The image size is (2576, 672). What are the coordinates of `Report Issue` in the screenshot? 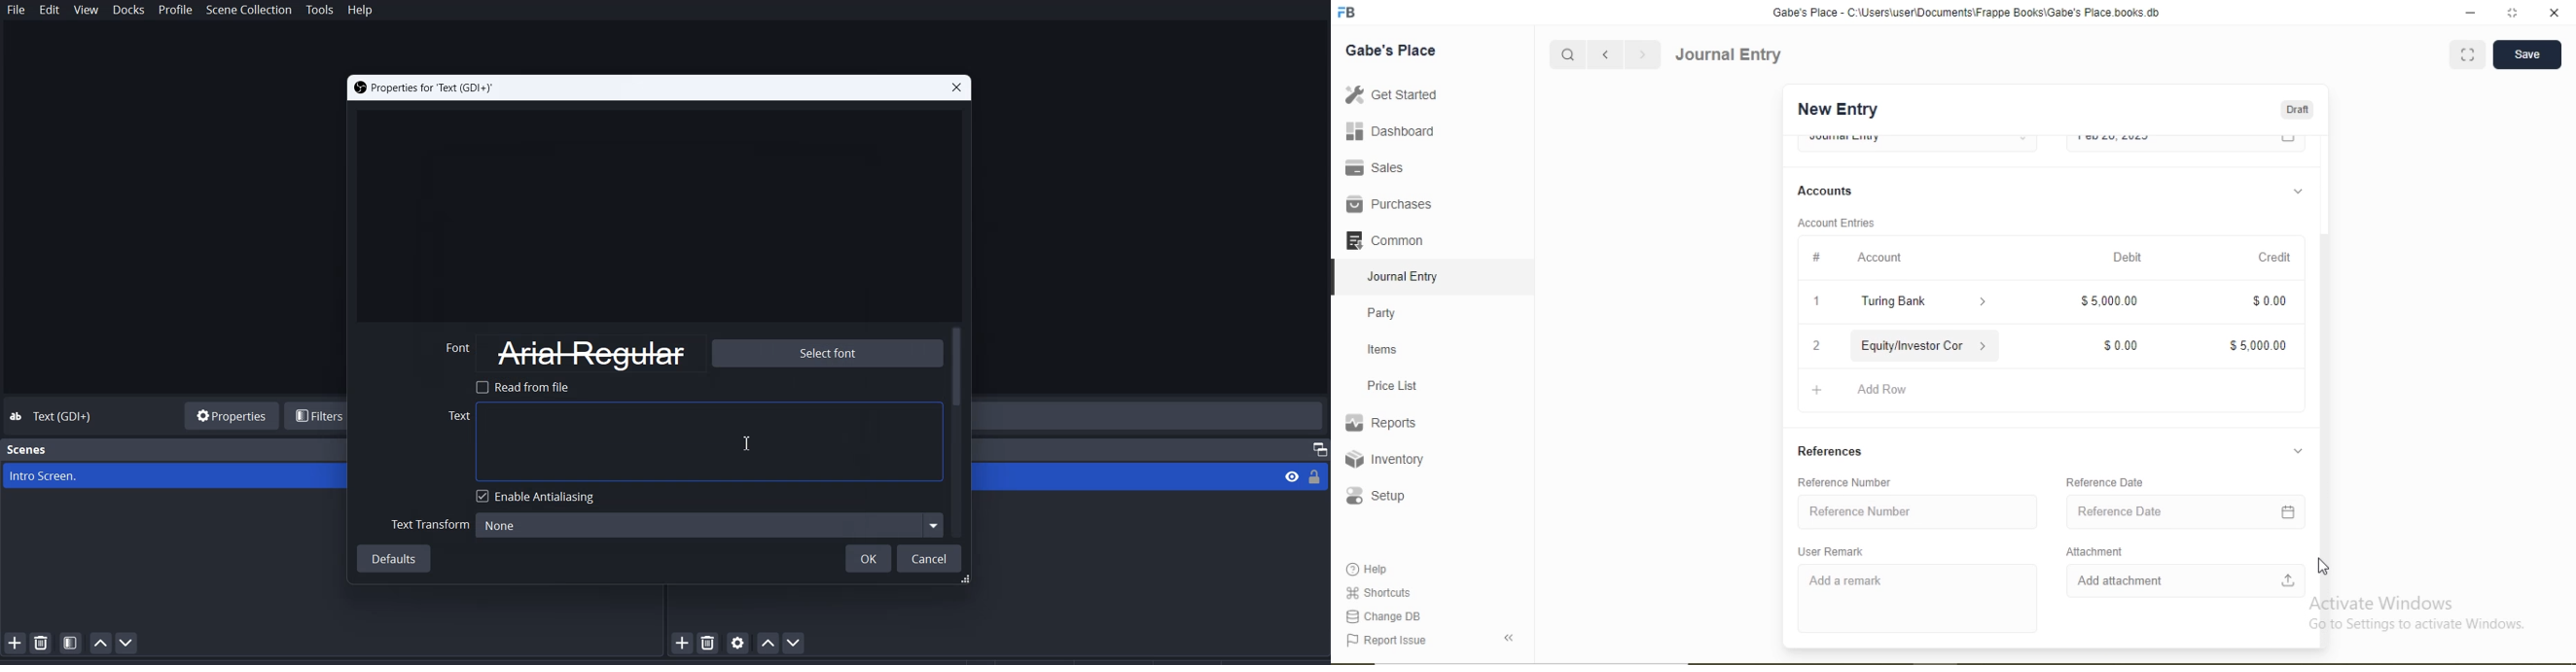 It's located at (1385, 641).